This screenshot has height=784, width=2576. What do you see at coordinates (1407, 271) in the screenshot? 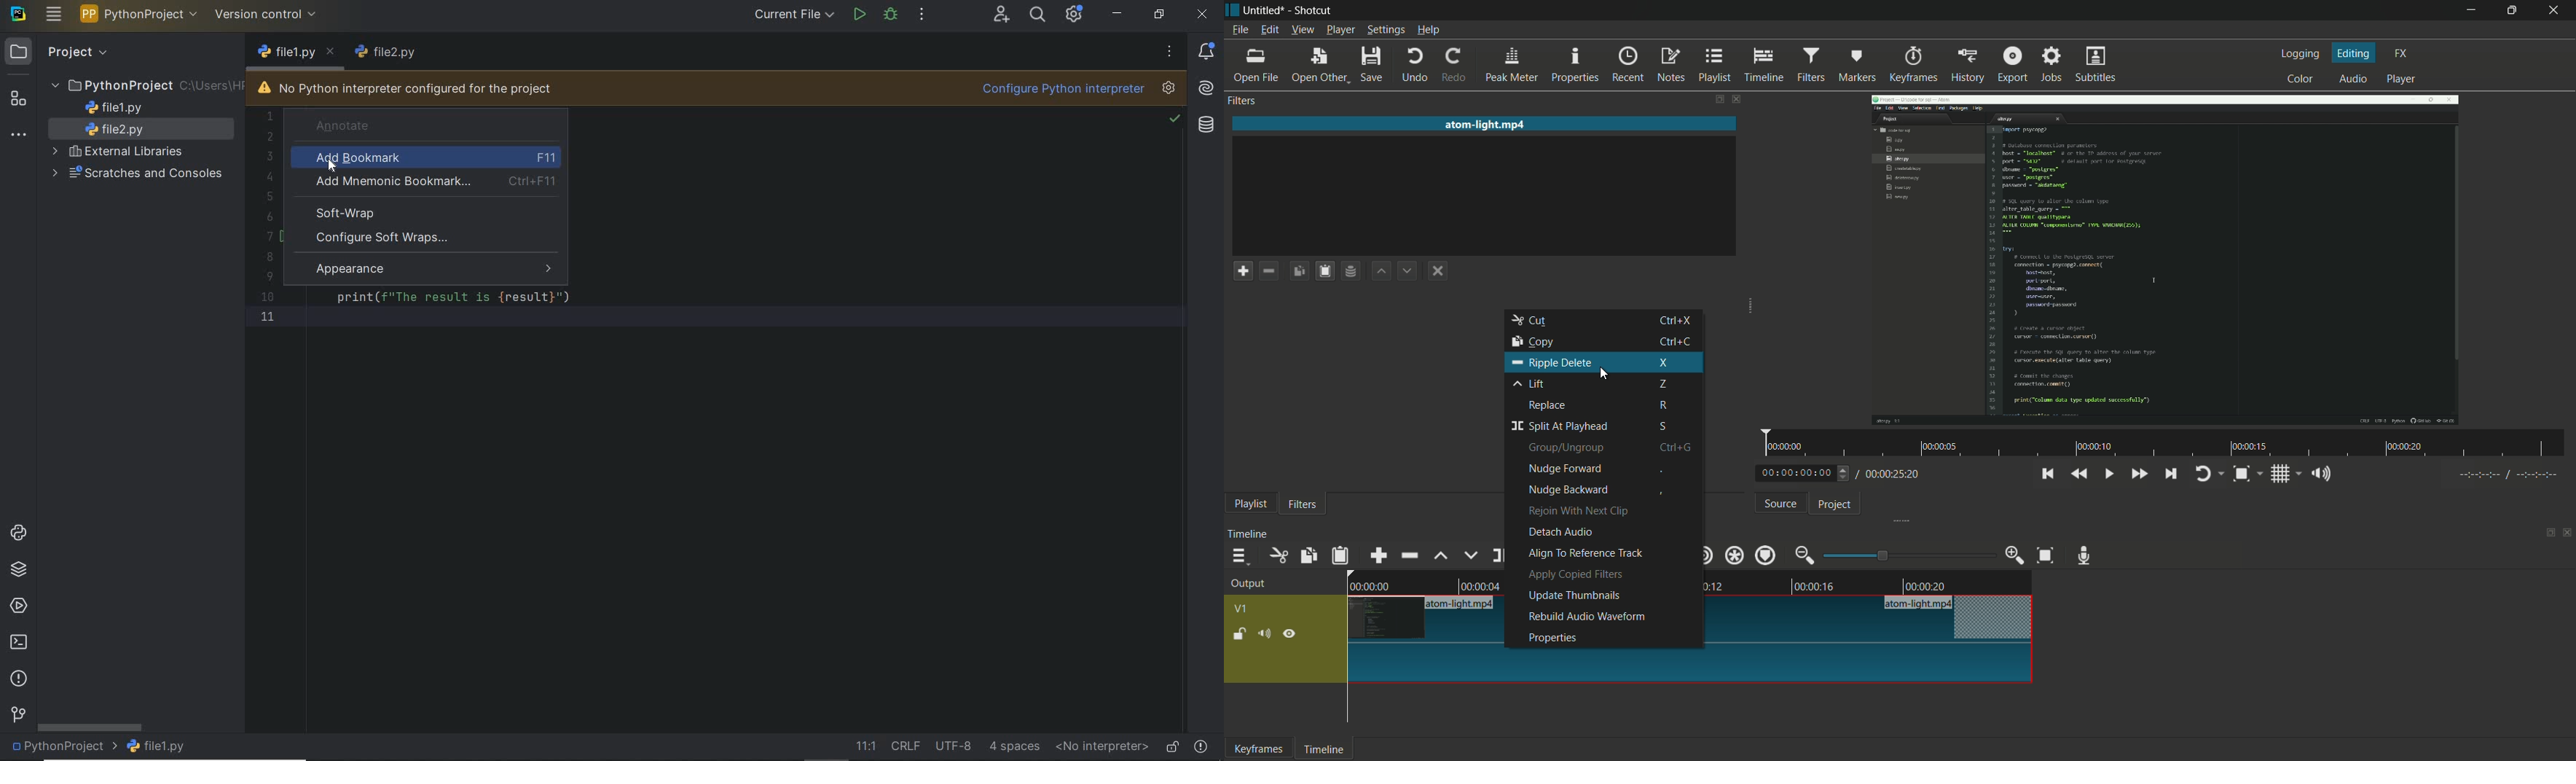
I see `move filter down` at bounding box center [1407, 271].